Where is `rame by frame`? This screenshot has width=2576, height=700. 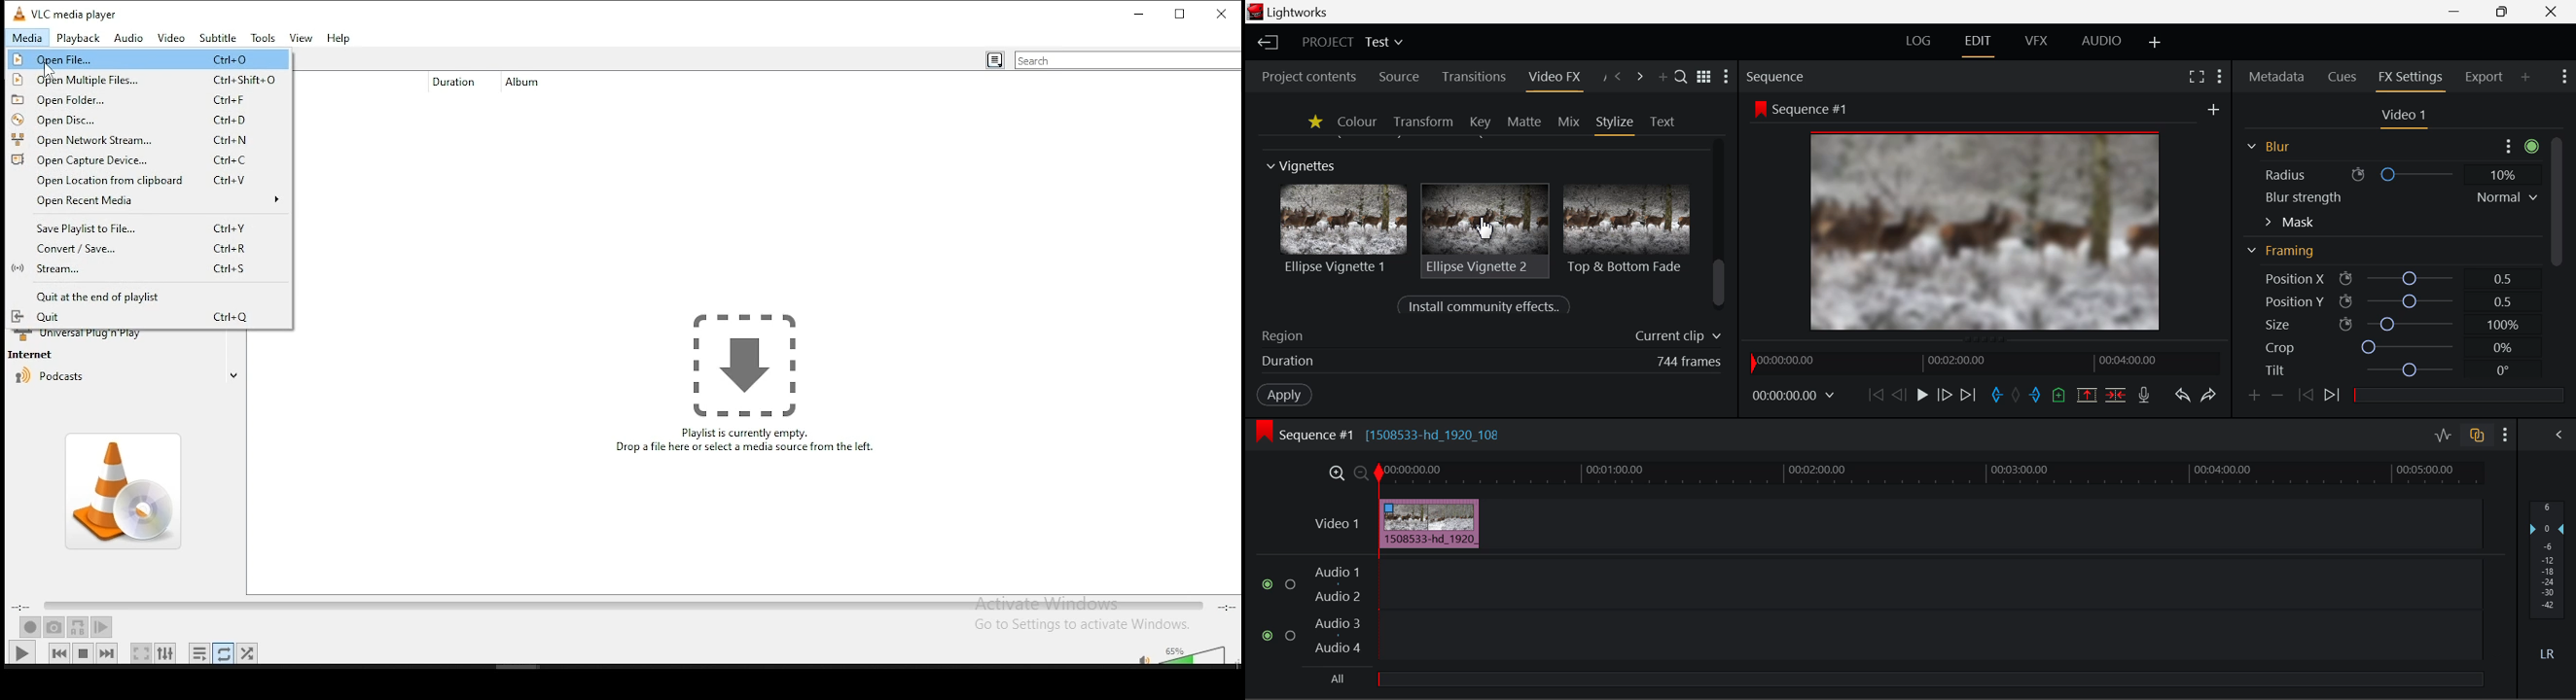
rame by frame is located at coordinates (101, 627).